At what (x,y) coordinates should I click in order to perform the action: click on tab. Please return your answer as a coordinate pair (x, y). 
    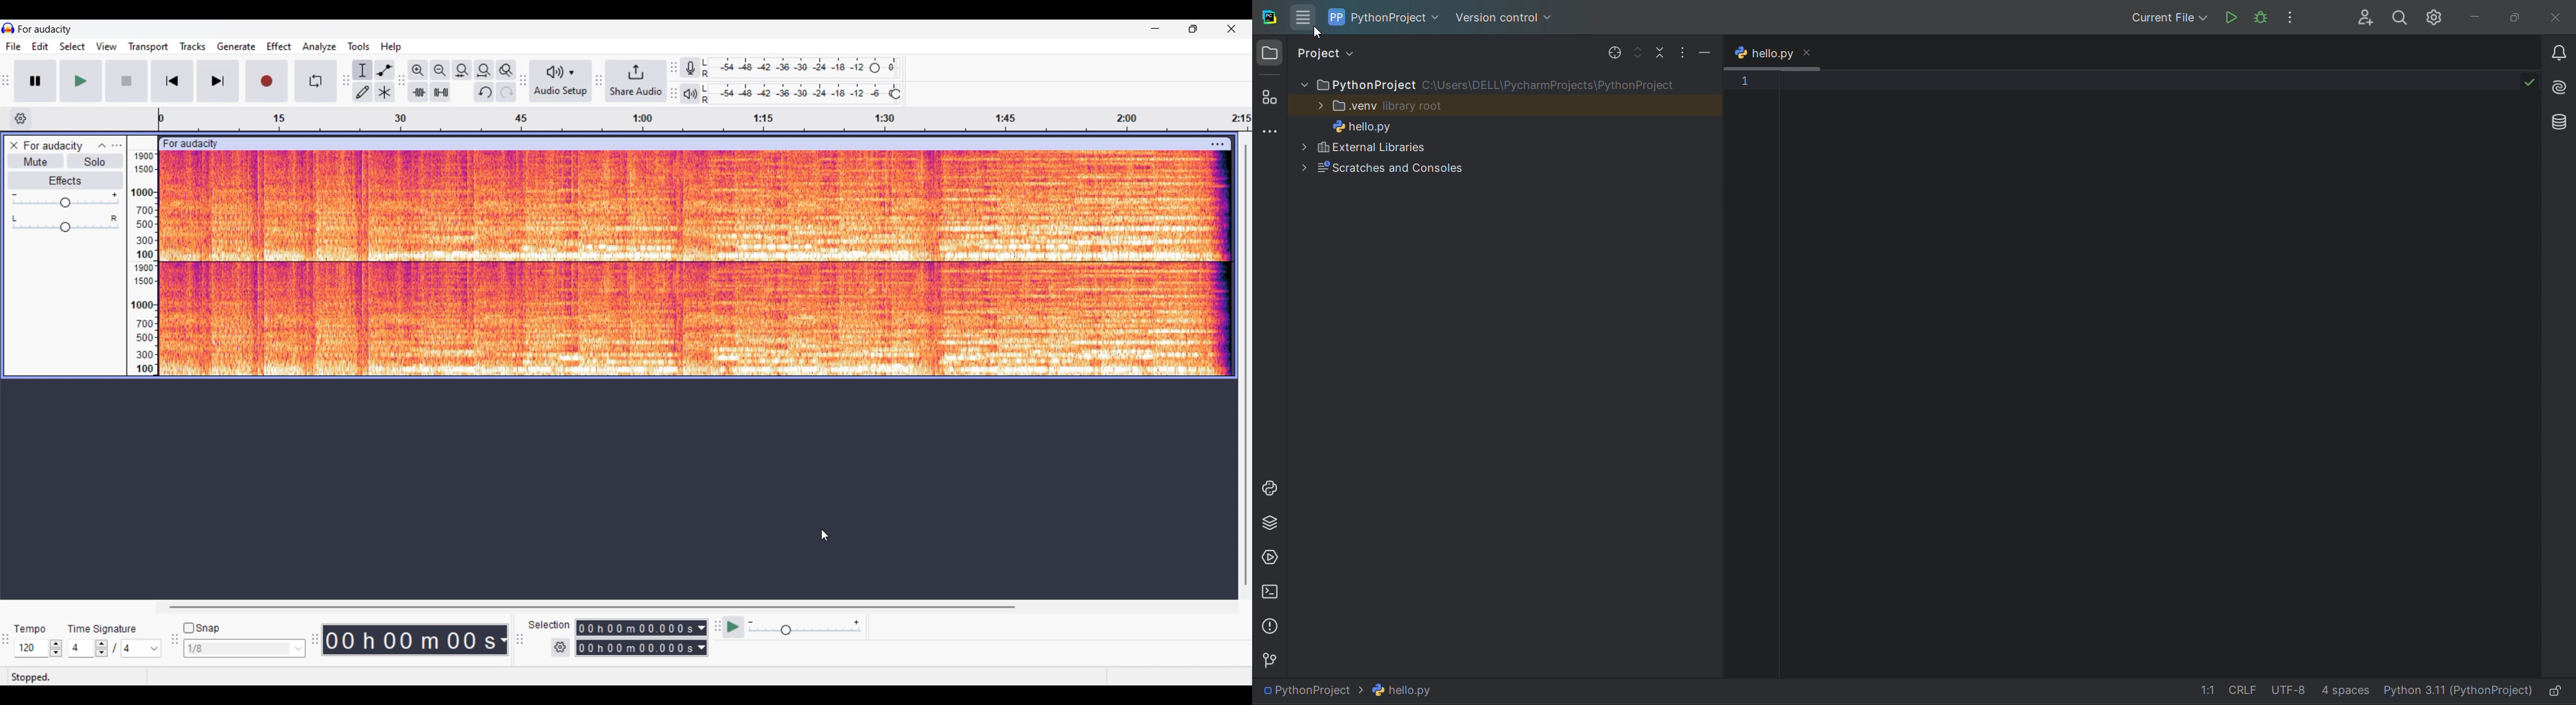
    Looking at the image, I should click on (1762, 54).